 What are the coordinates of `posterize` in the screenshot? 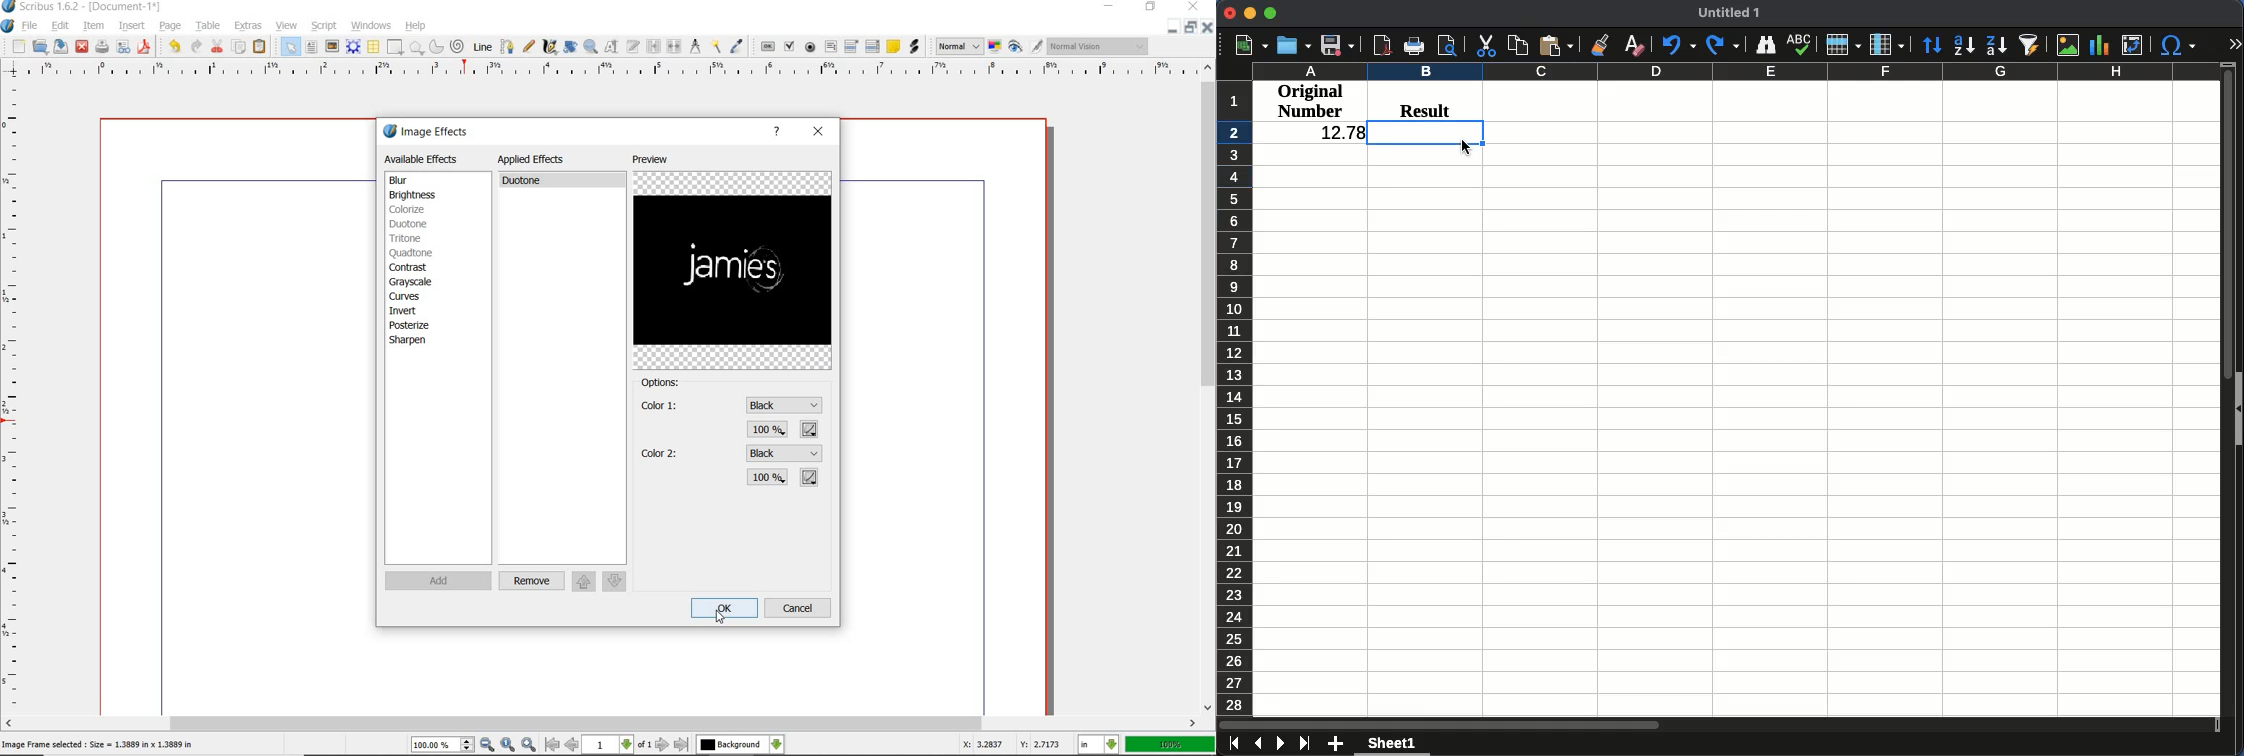 It's located at (411, 324).